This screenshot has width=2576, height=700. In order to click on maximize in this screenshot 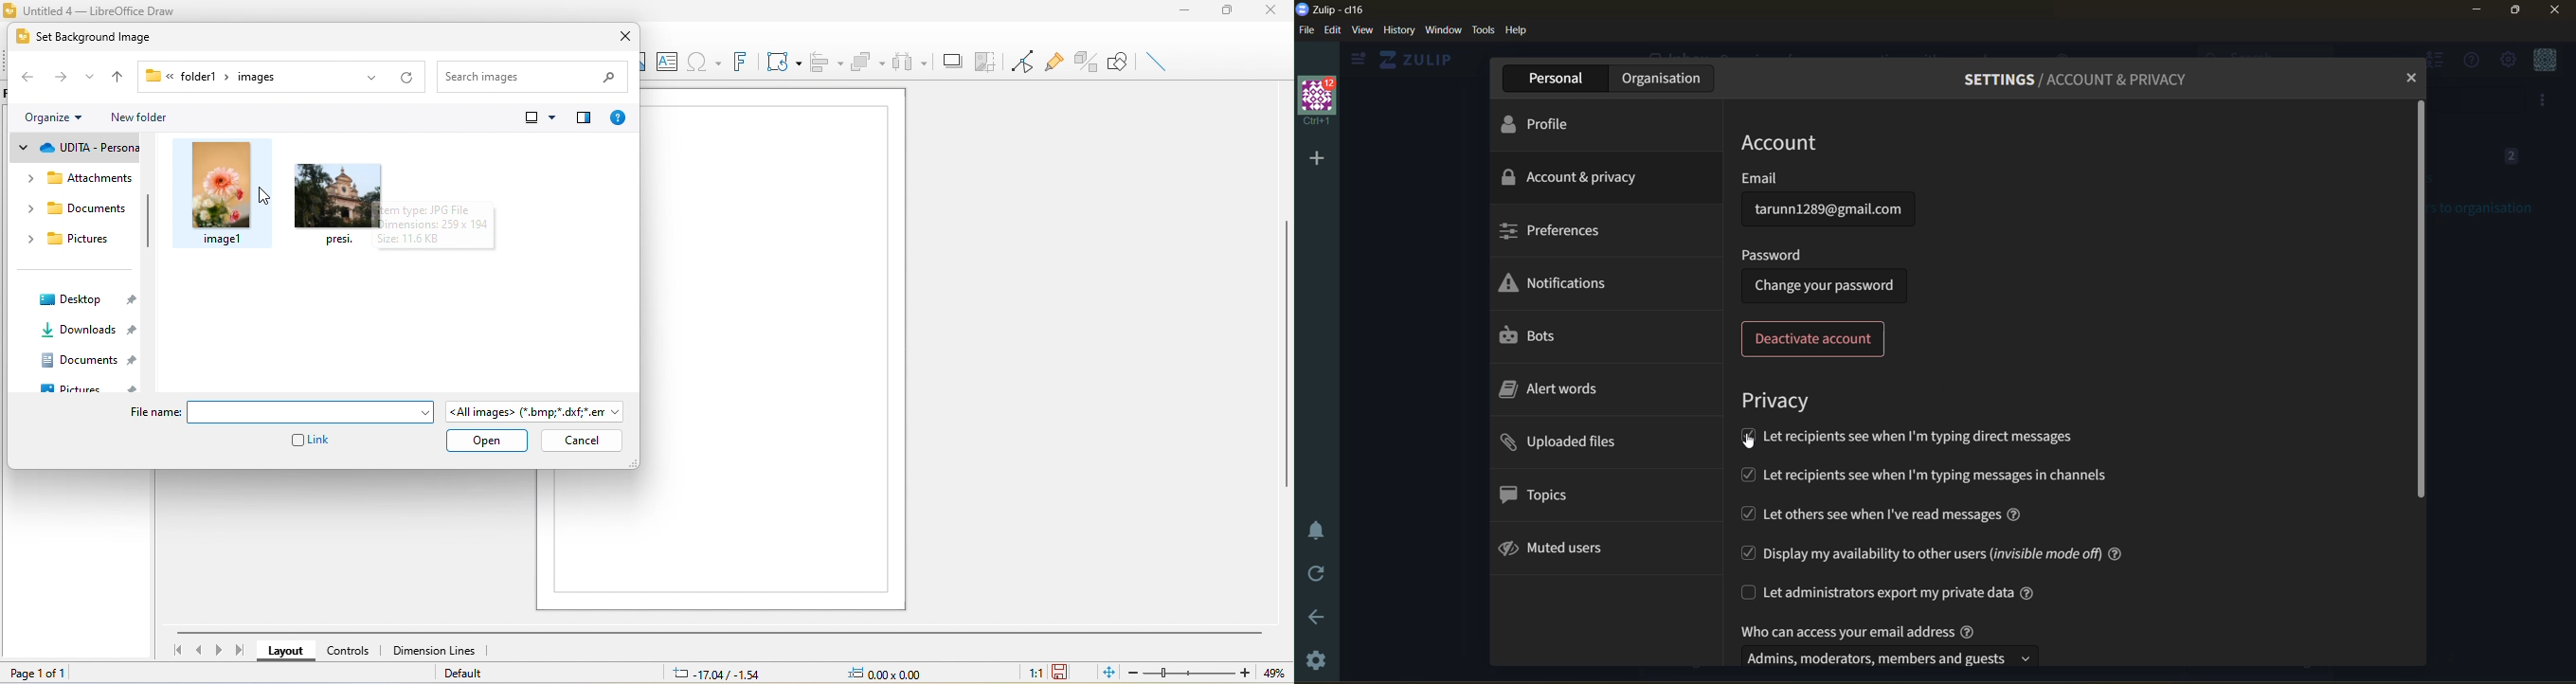, I will do `click(2513, 12)`.